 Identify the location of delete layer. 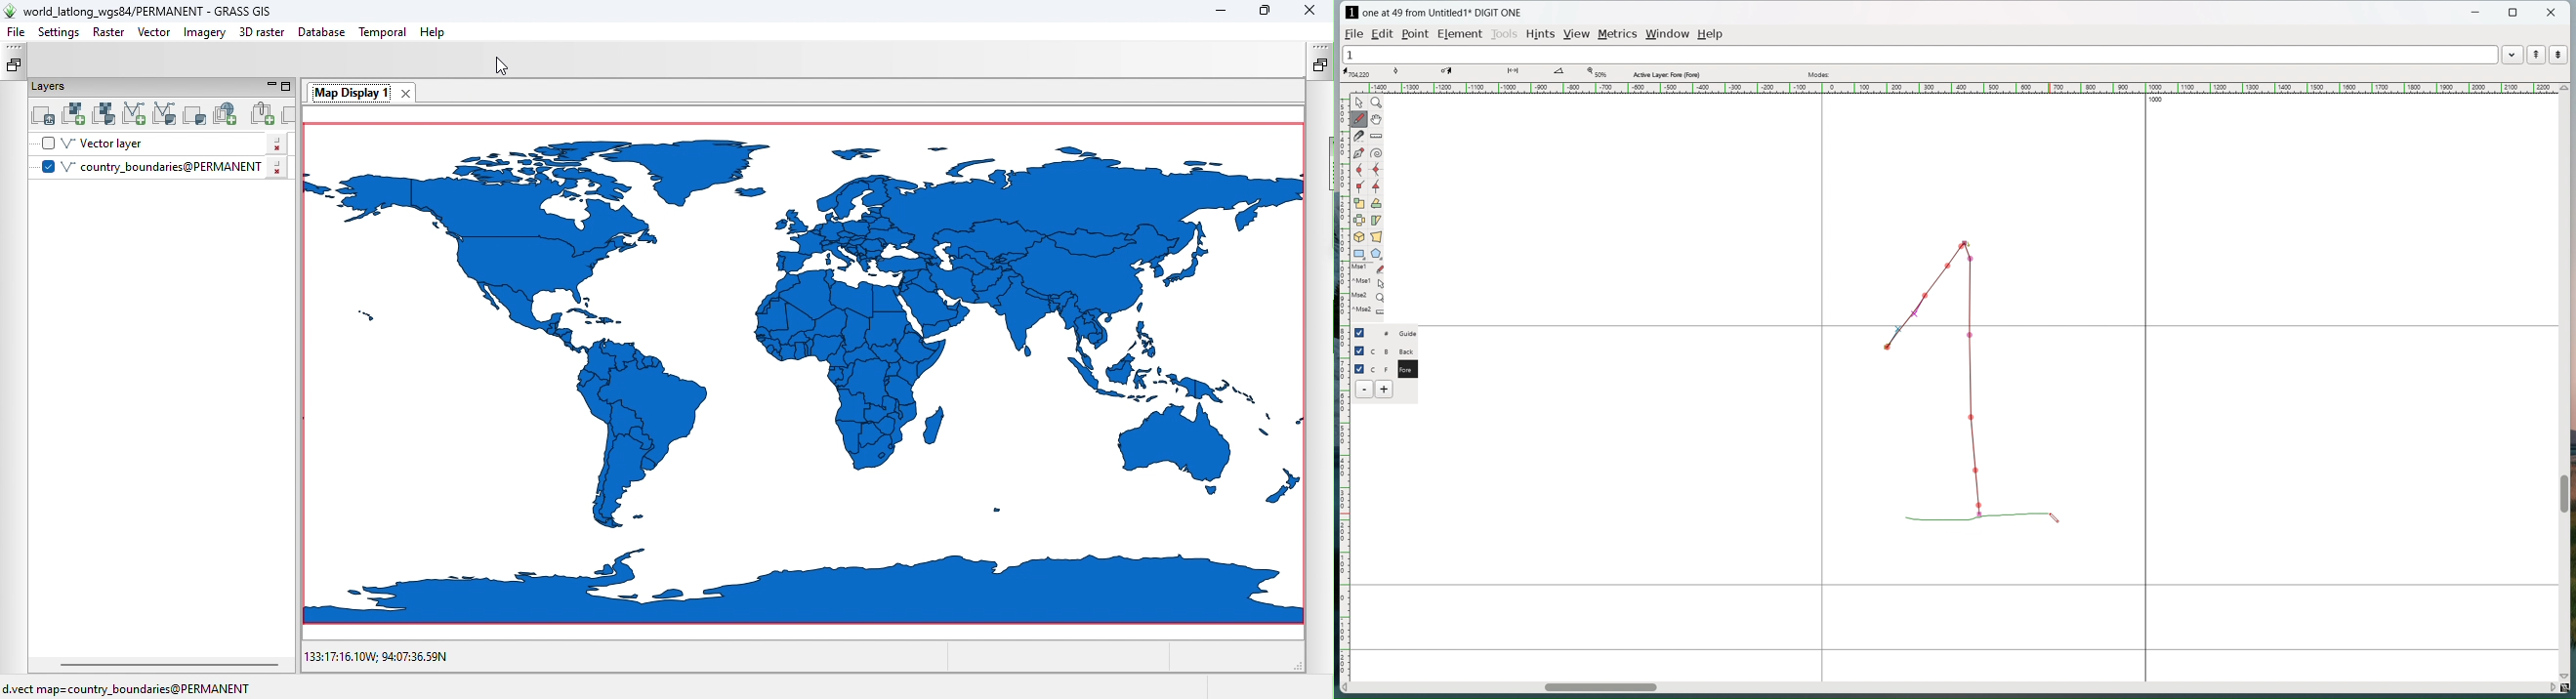
(1364, 389).